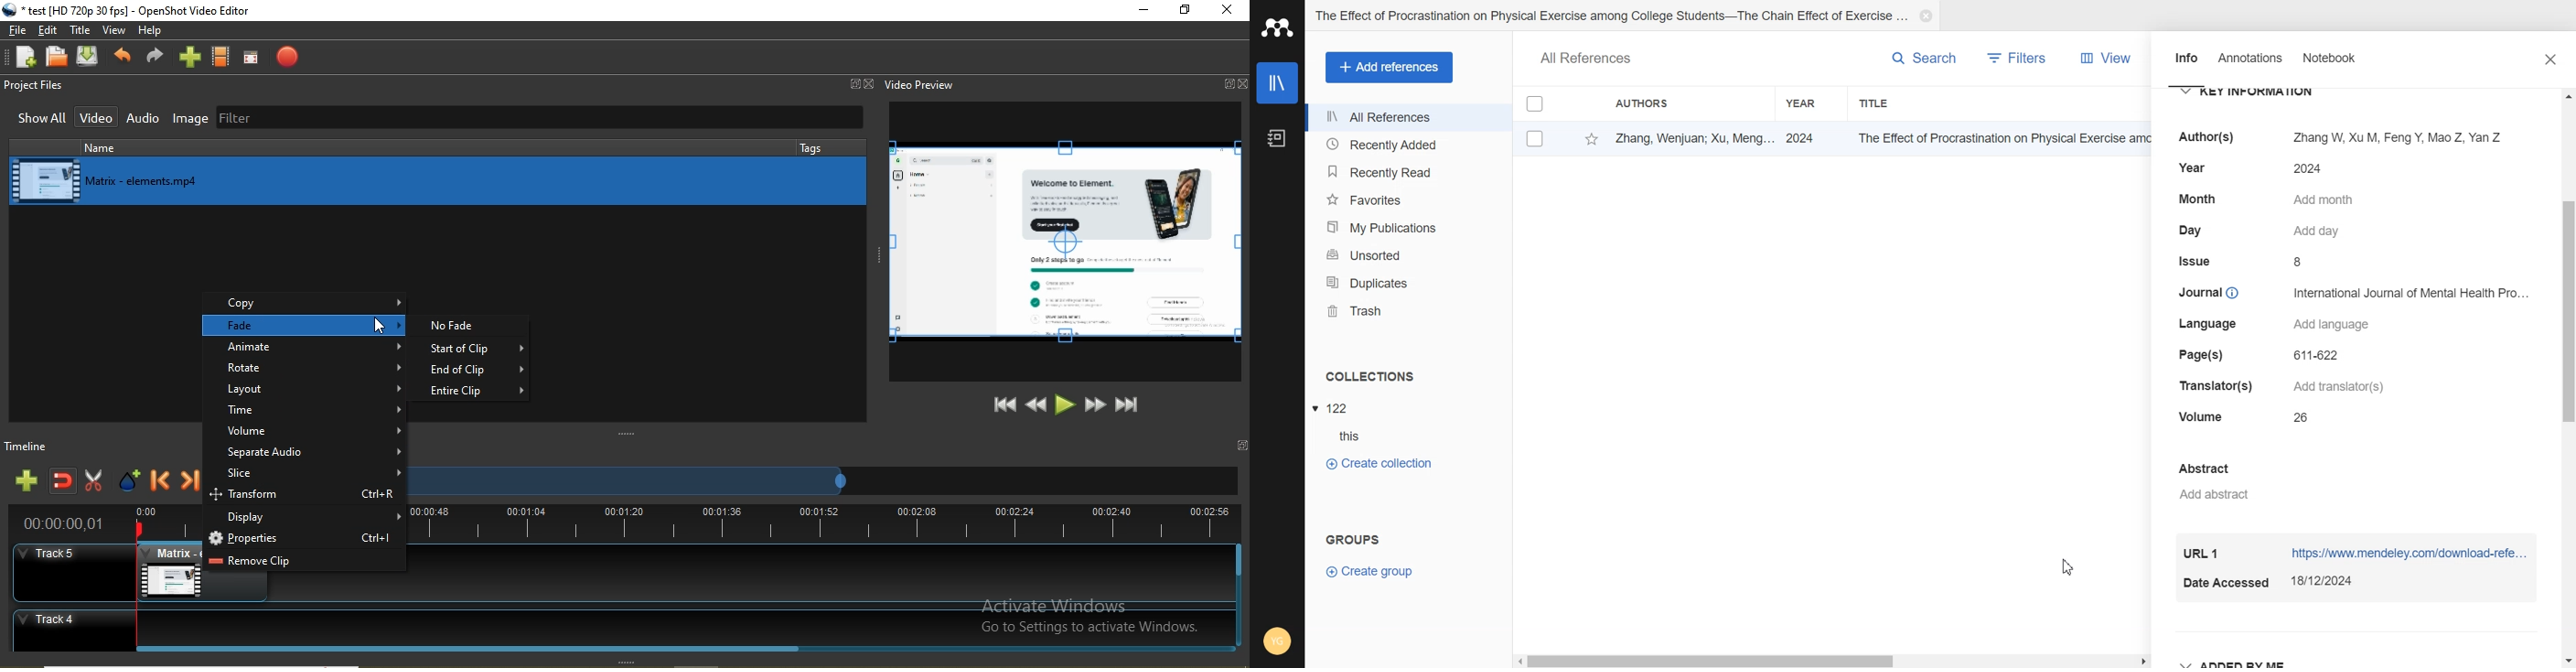  I want to click on Library, so click(1277, 83).